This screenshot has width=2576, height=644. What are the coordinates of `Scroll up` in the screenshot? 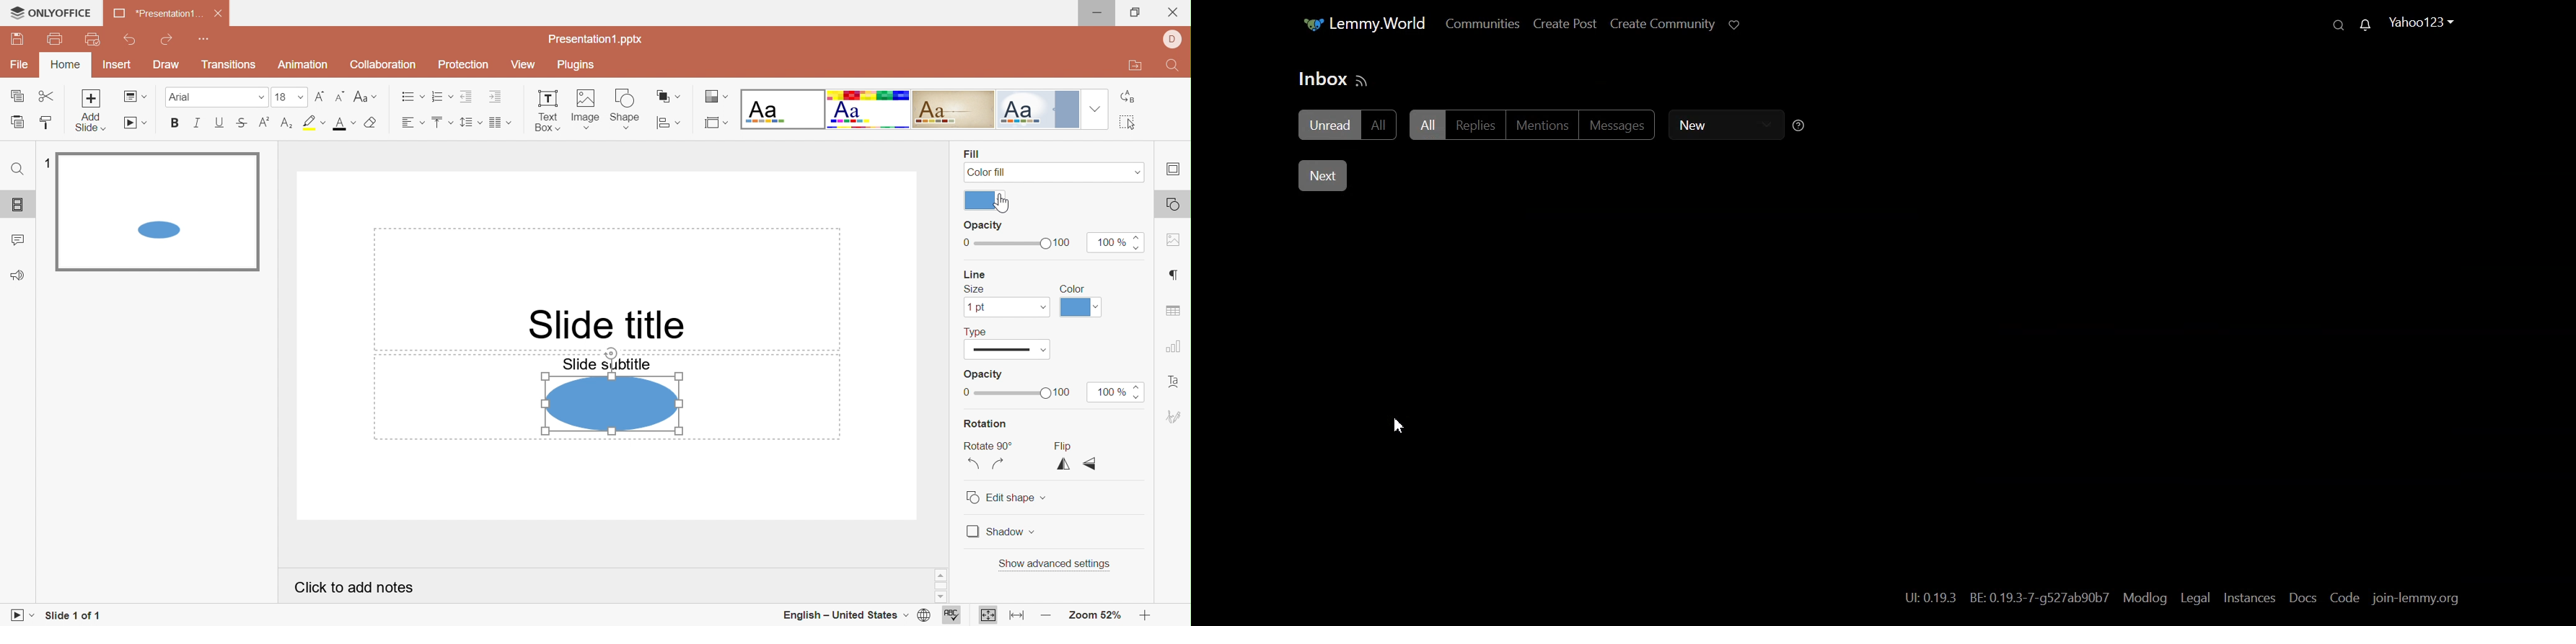 It's located at (945, 574).